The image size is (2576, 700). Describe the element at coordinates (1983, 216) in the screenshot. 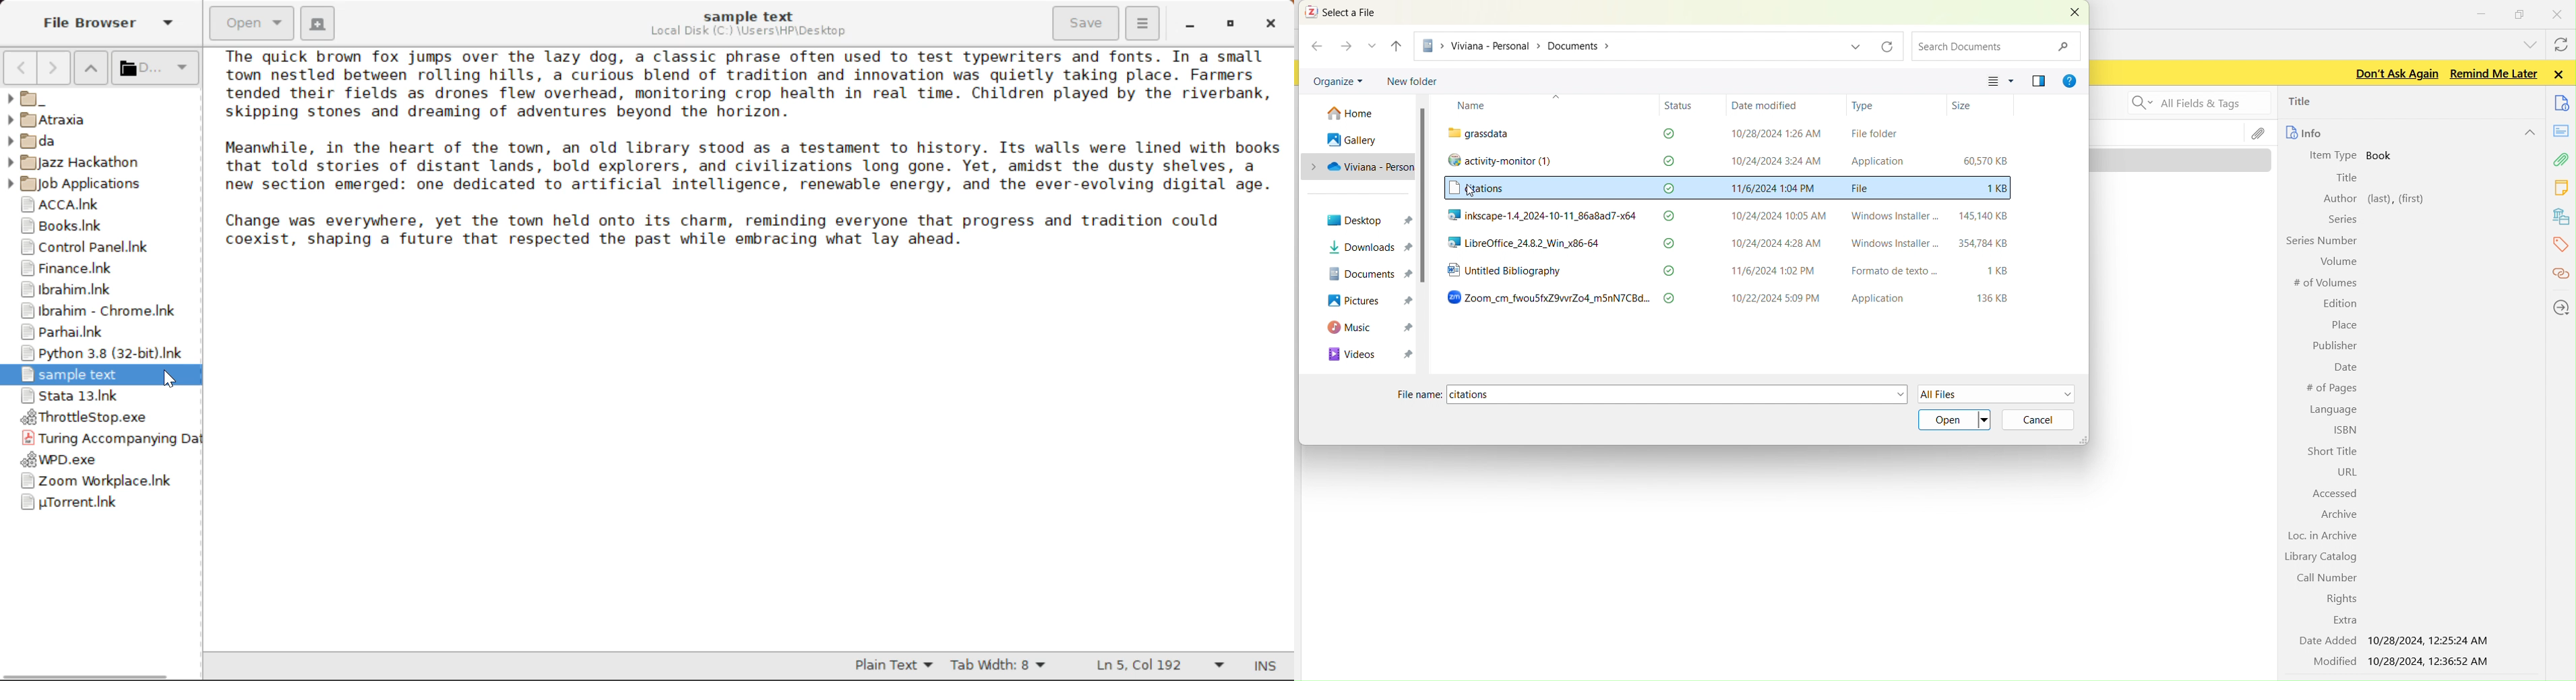

I see `145,140 KB` at that location.